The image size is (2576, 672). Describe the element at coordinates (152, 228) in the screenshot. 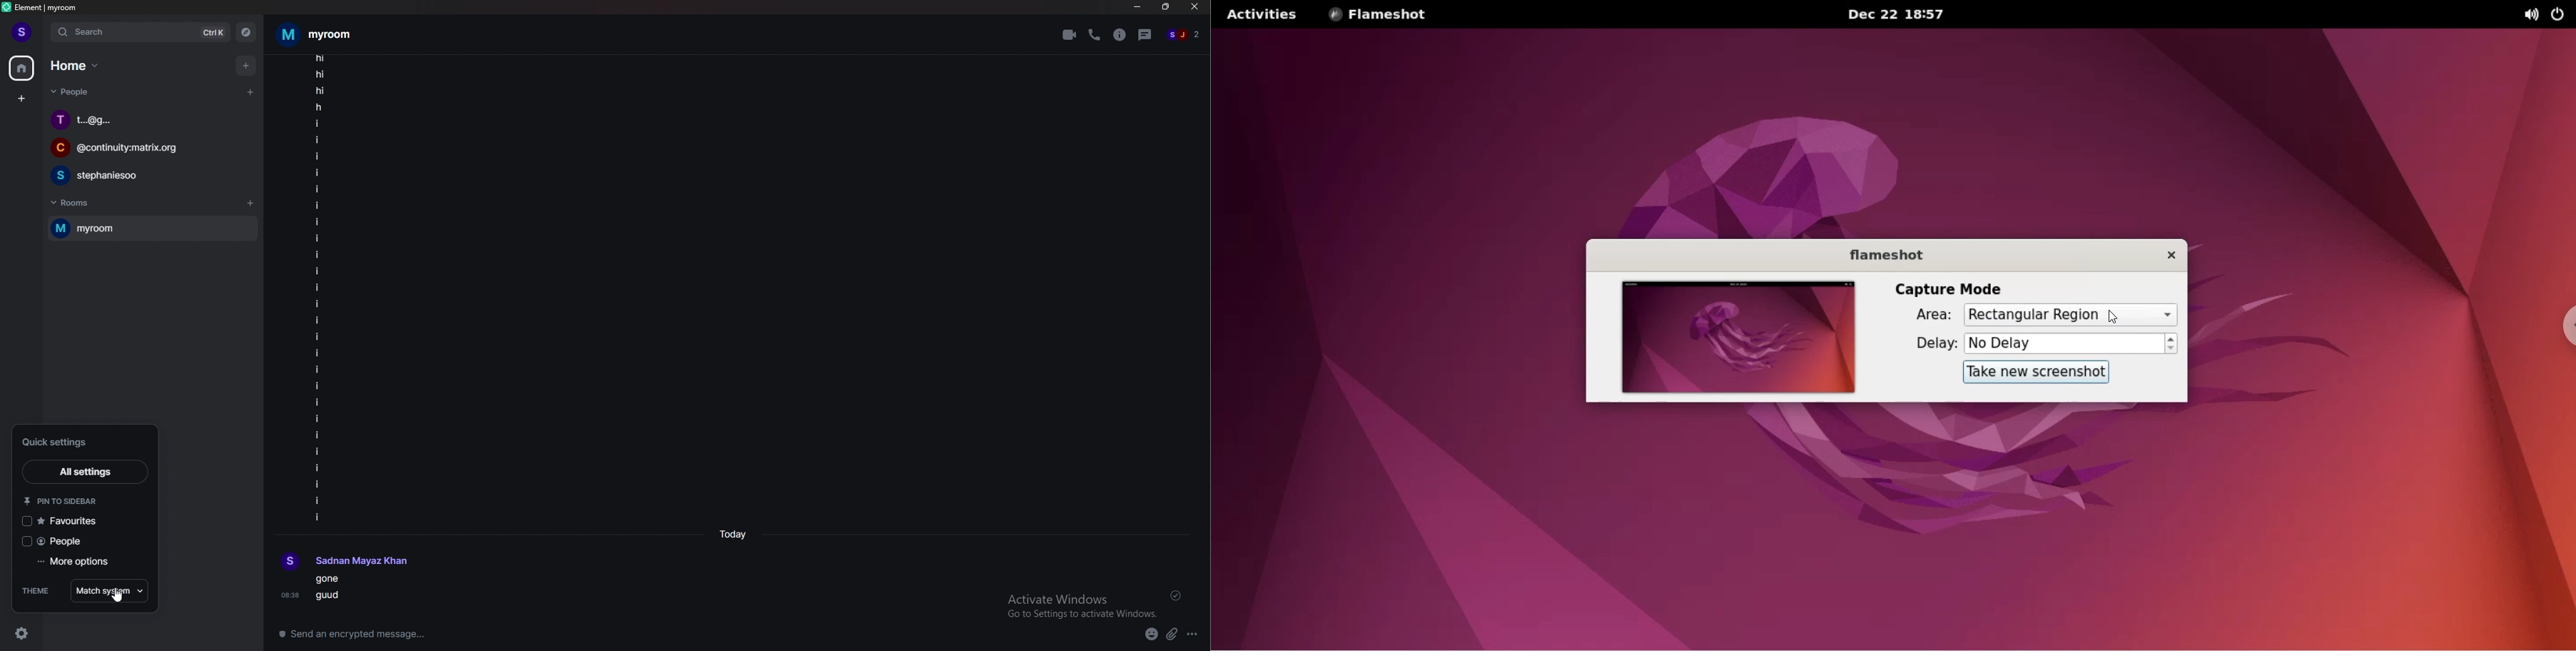

I see `my room` at that location.